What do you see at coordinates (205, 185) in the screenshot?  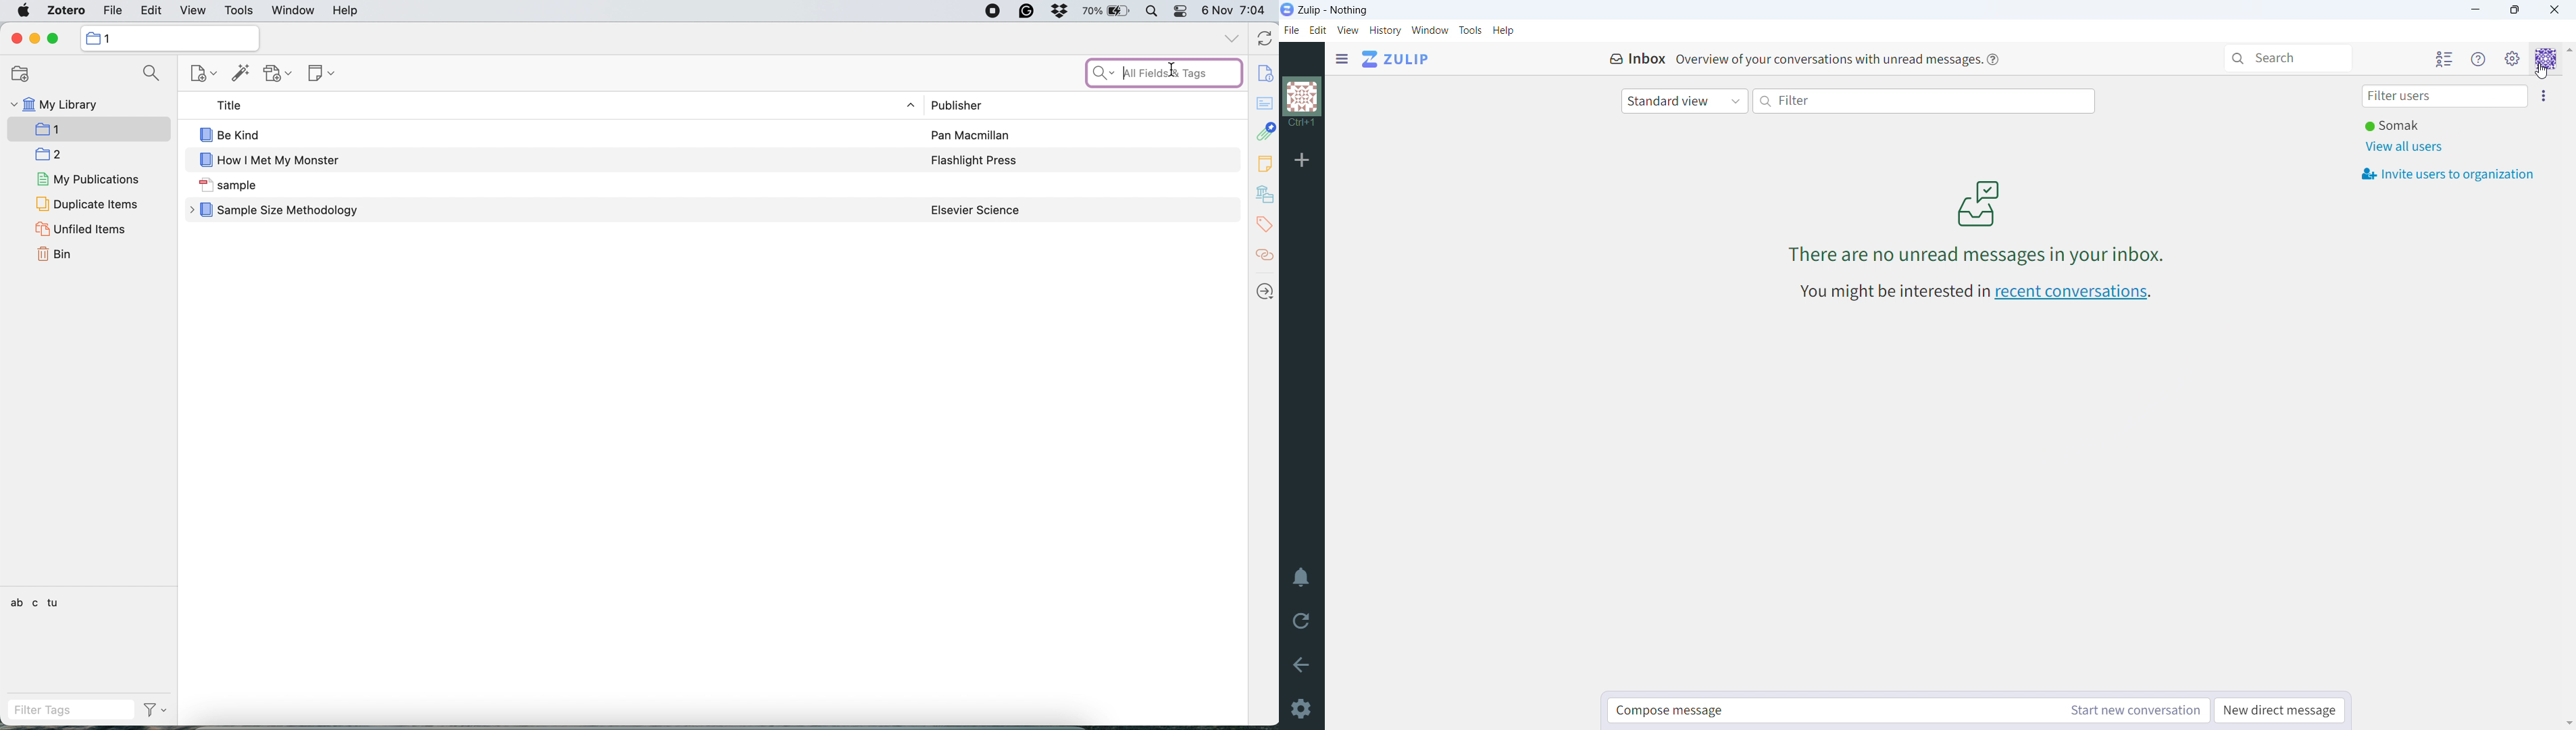 I see `icon` at bounding box center [205, 185].